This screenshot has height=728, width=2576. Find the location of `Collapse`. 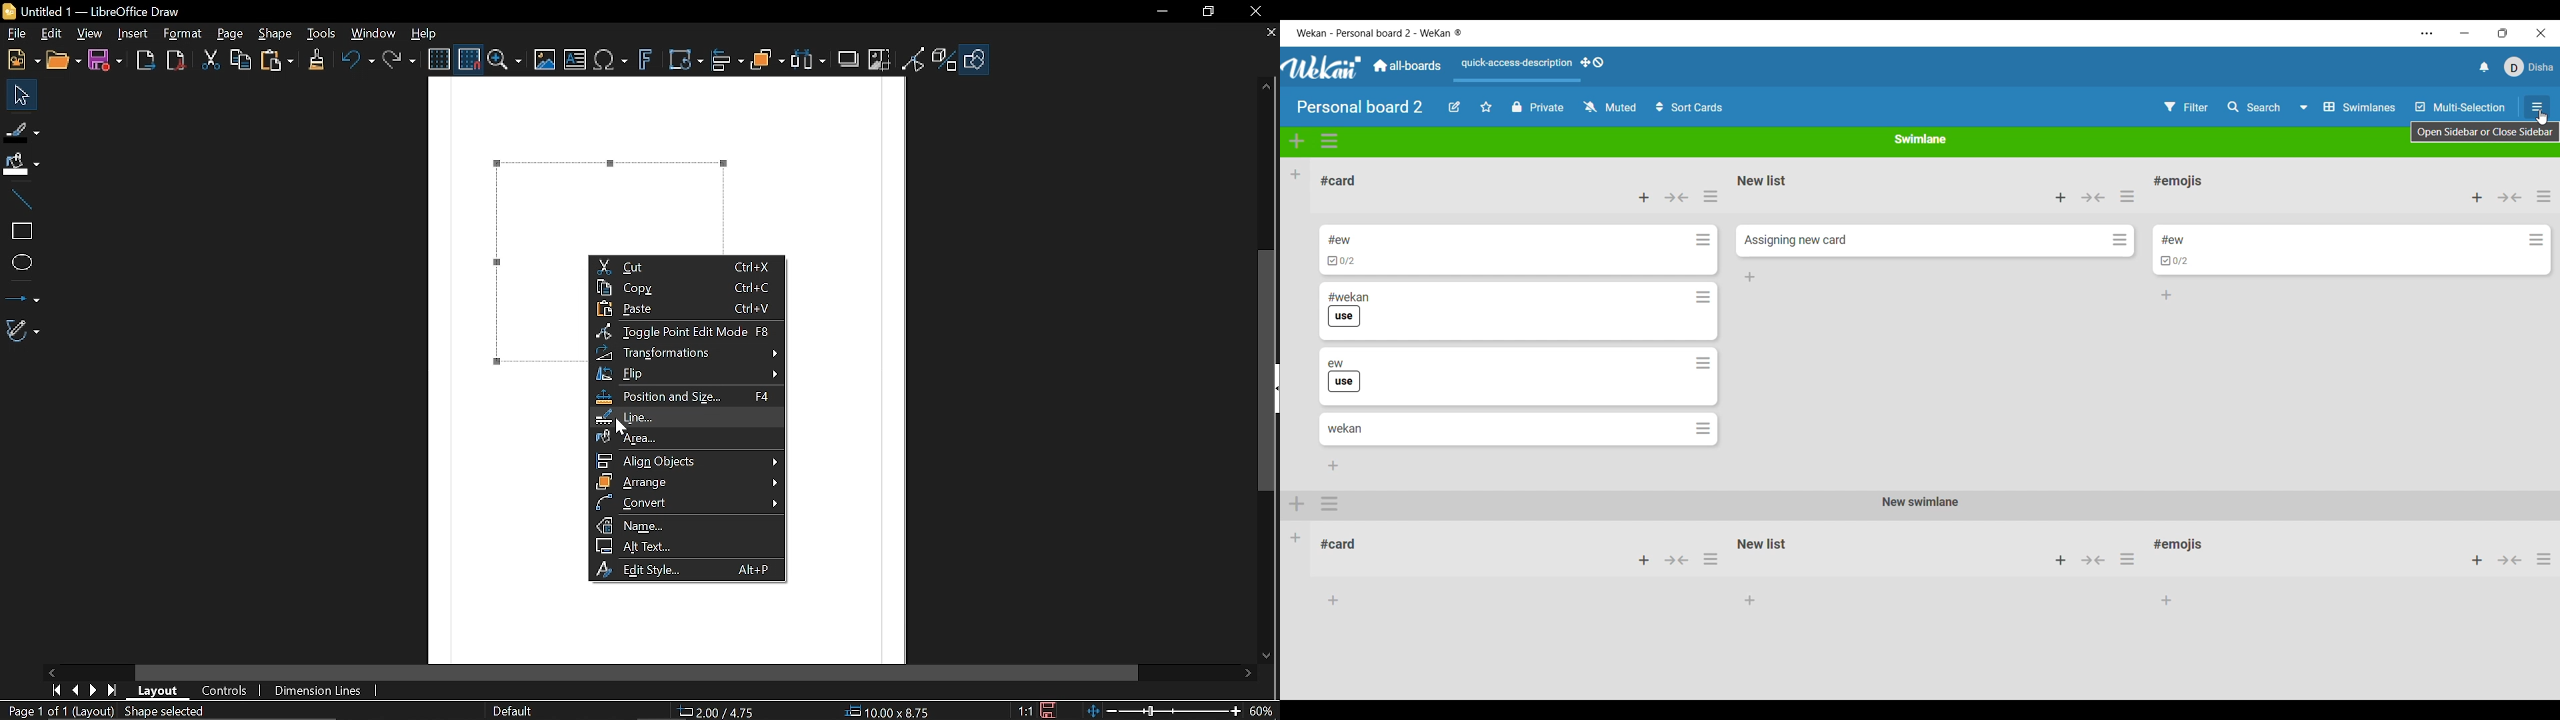

Collapse is located at coordinates (2509, 197).